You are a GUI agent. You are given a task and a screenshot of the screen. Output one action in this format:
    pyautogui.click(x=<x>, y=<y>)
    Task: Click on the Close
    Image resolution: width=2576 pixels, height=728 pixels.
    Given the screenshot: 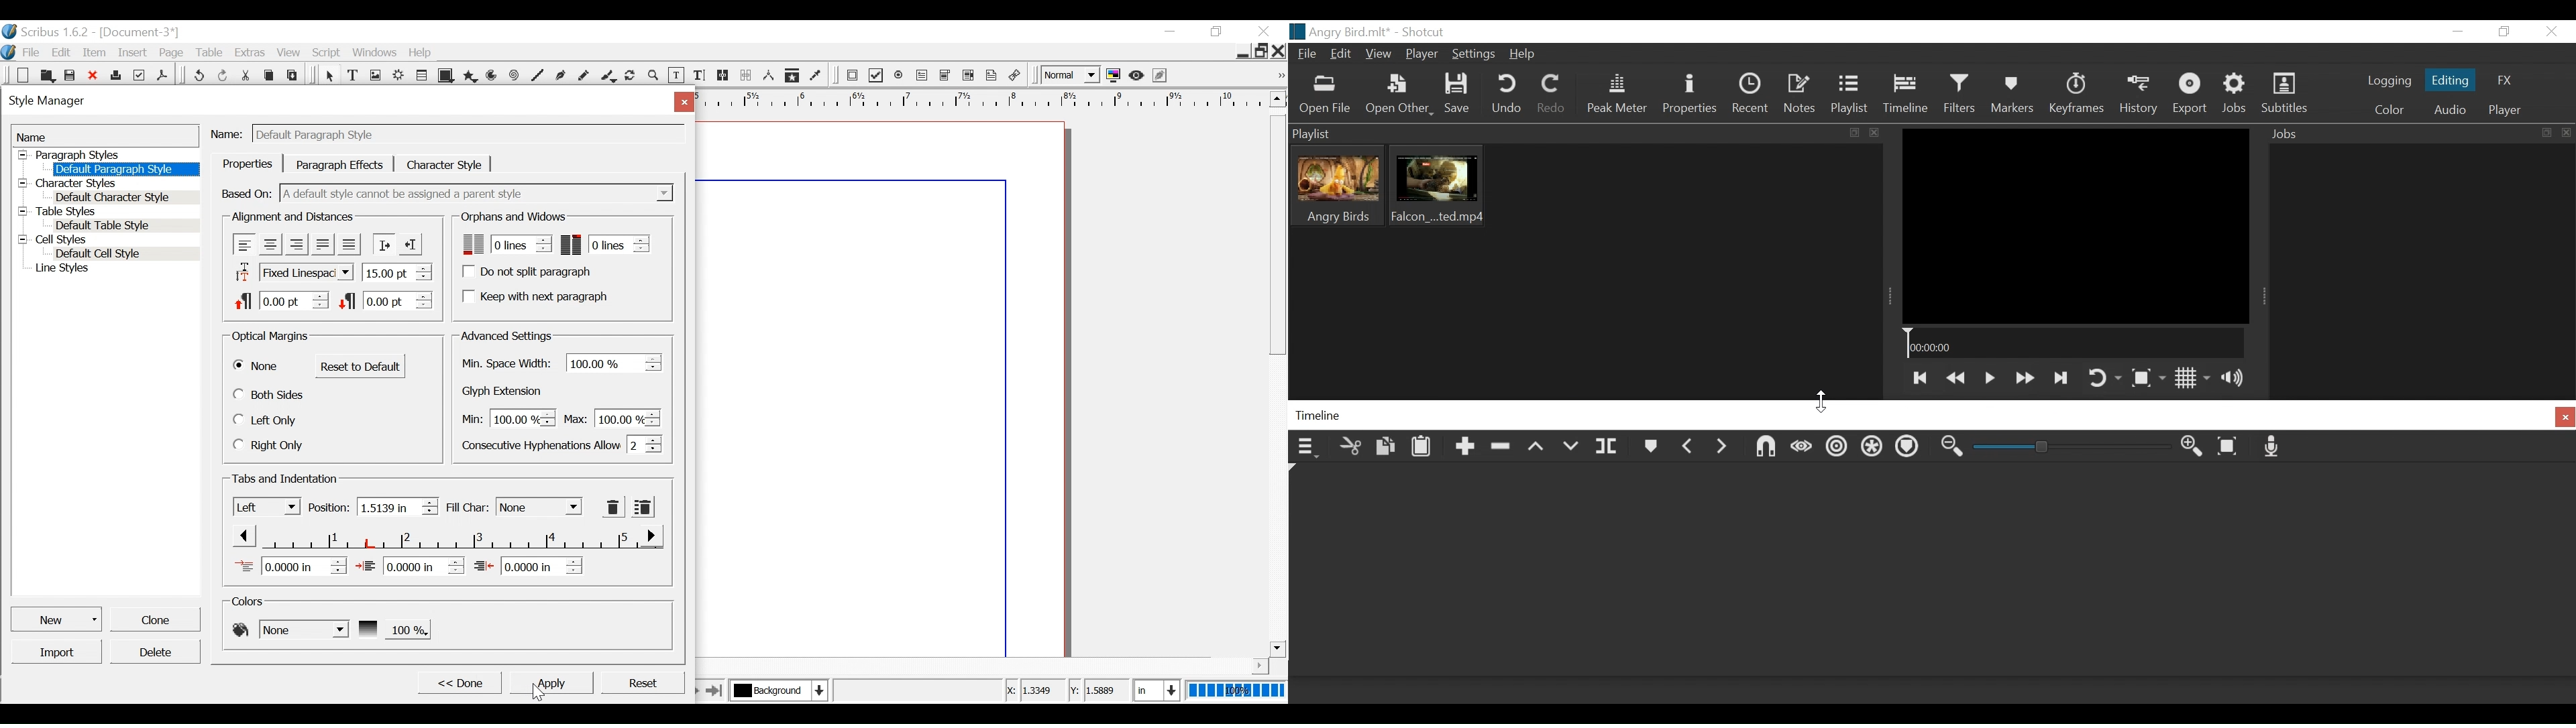 What is the action you would take?
    pyautogui.click(x=1279, y=50)
    